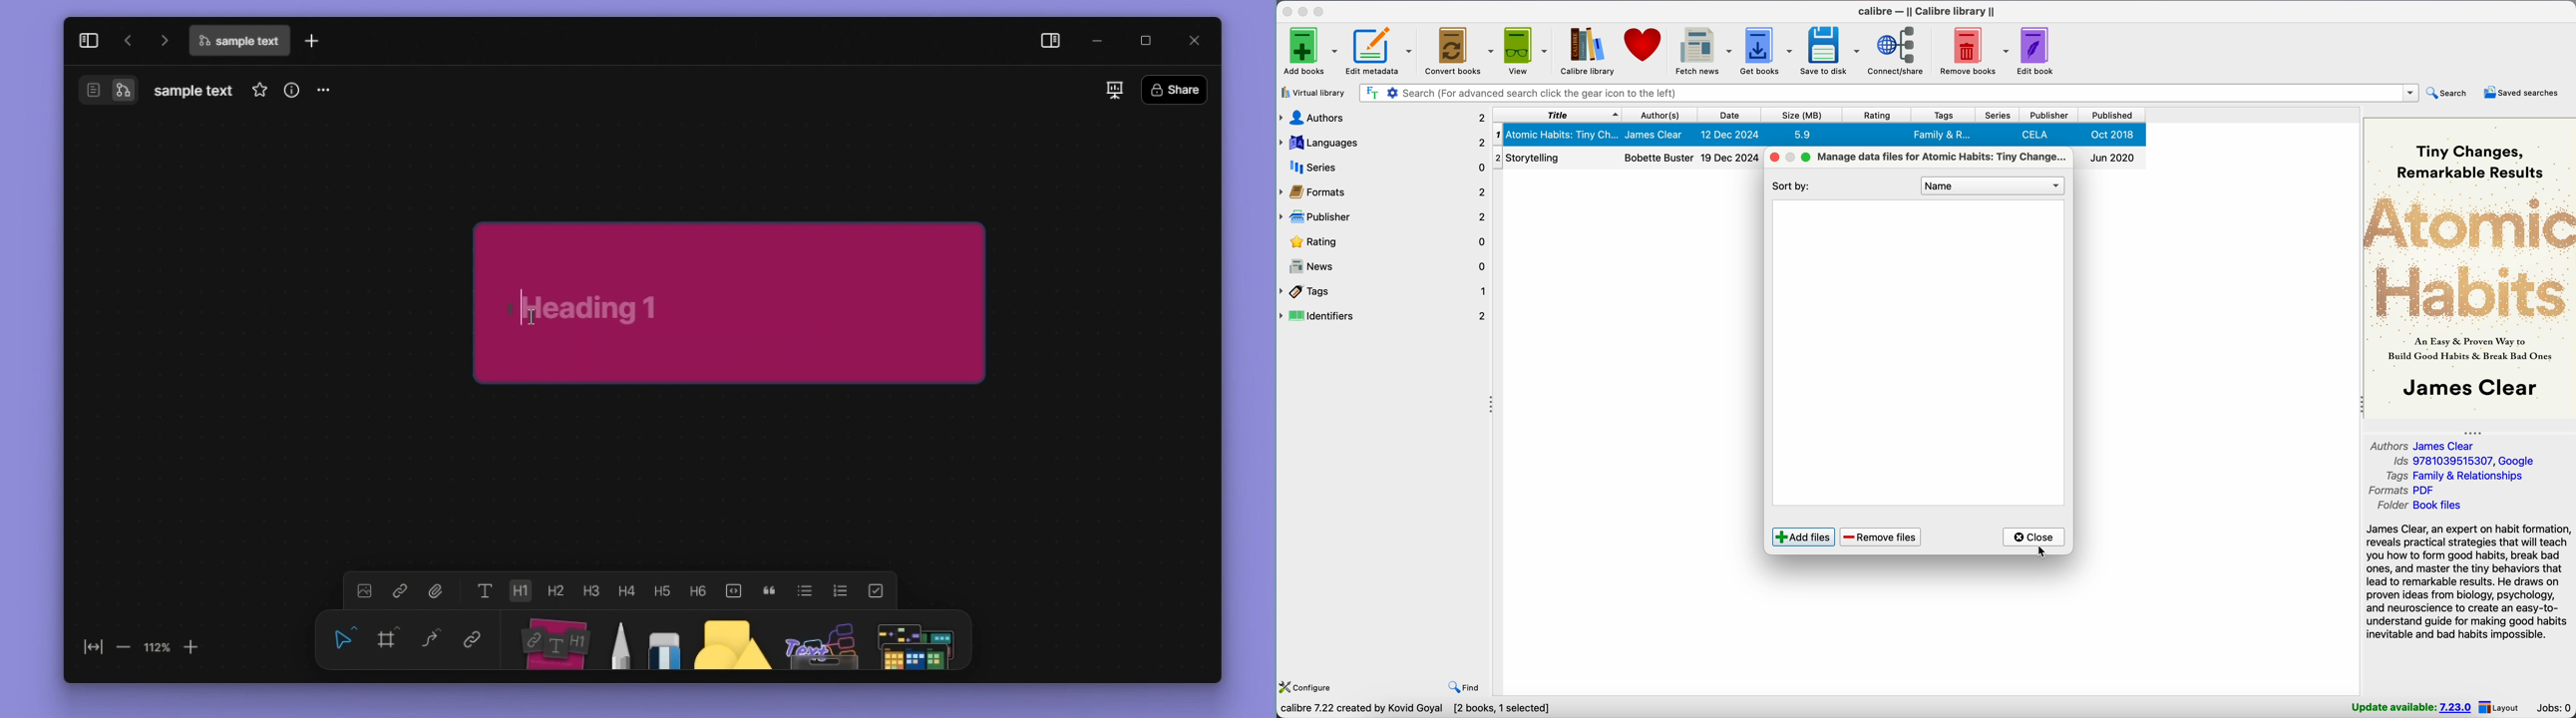  Describe the element at coordinates (1587, 50) in the screenshot. I see `Calibre library` at that location.